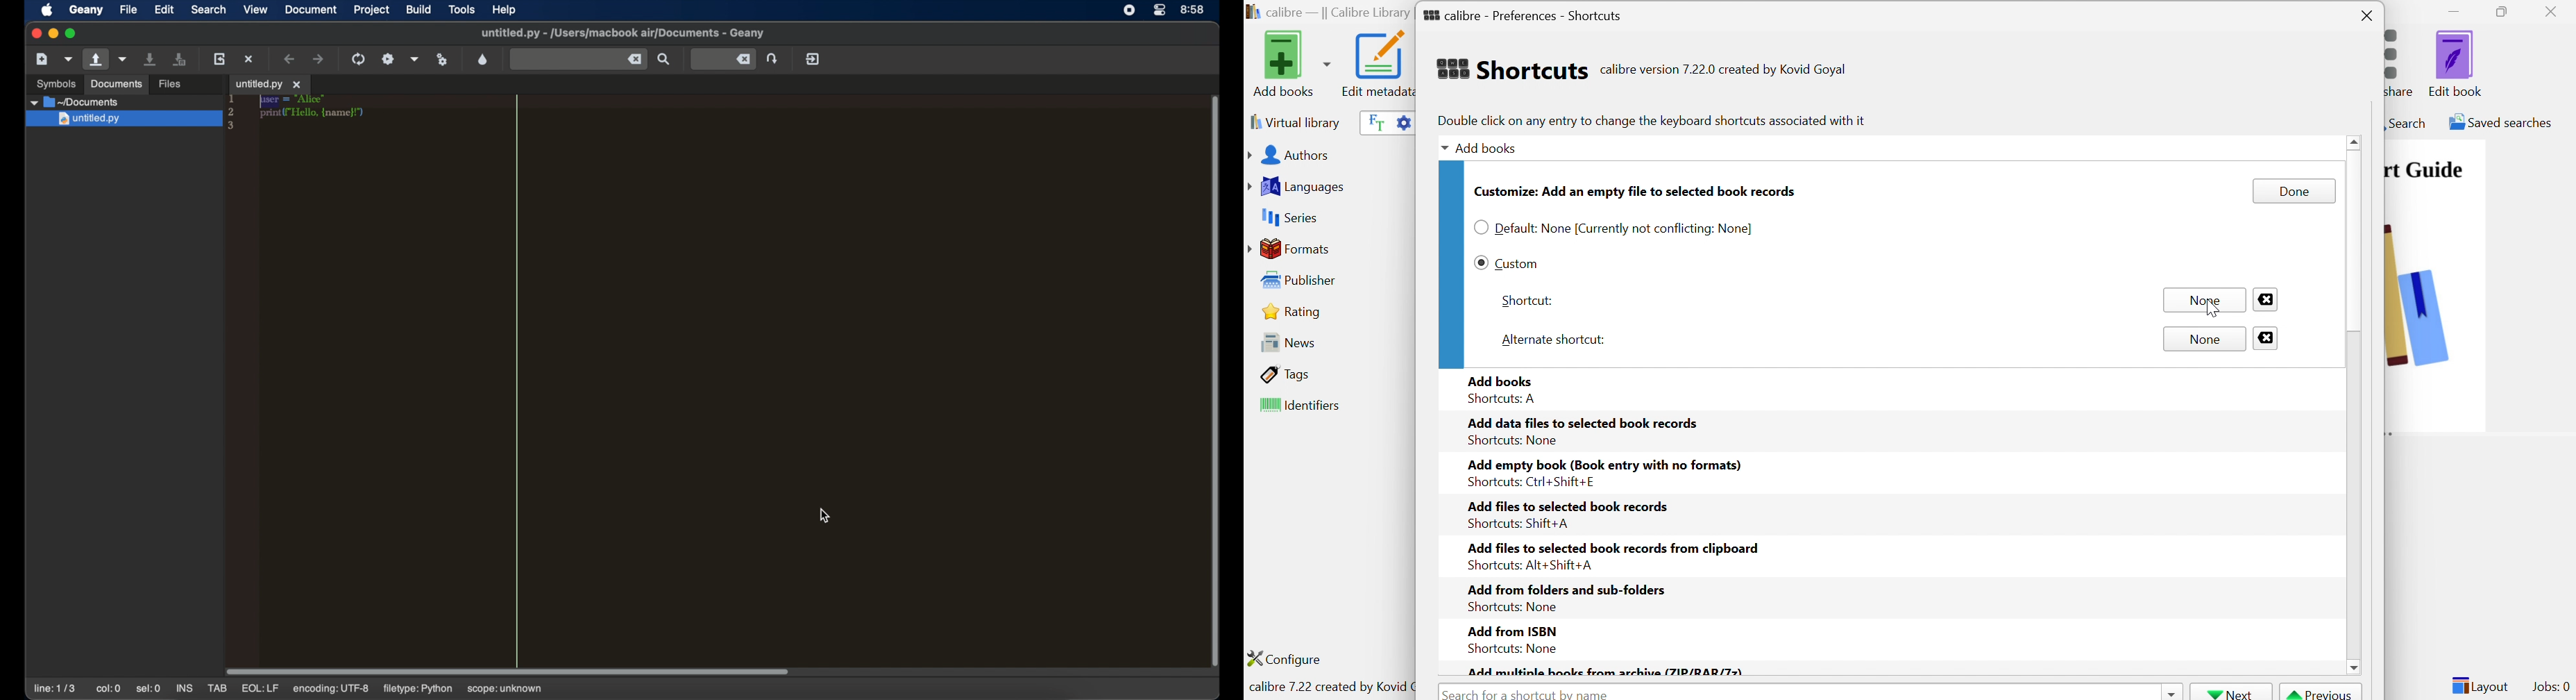  What do you see at coordinates (109, 689) in the screenshot?
I see `col:0` at bounding box center [109, 689].